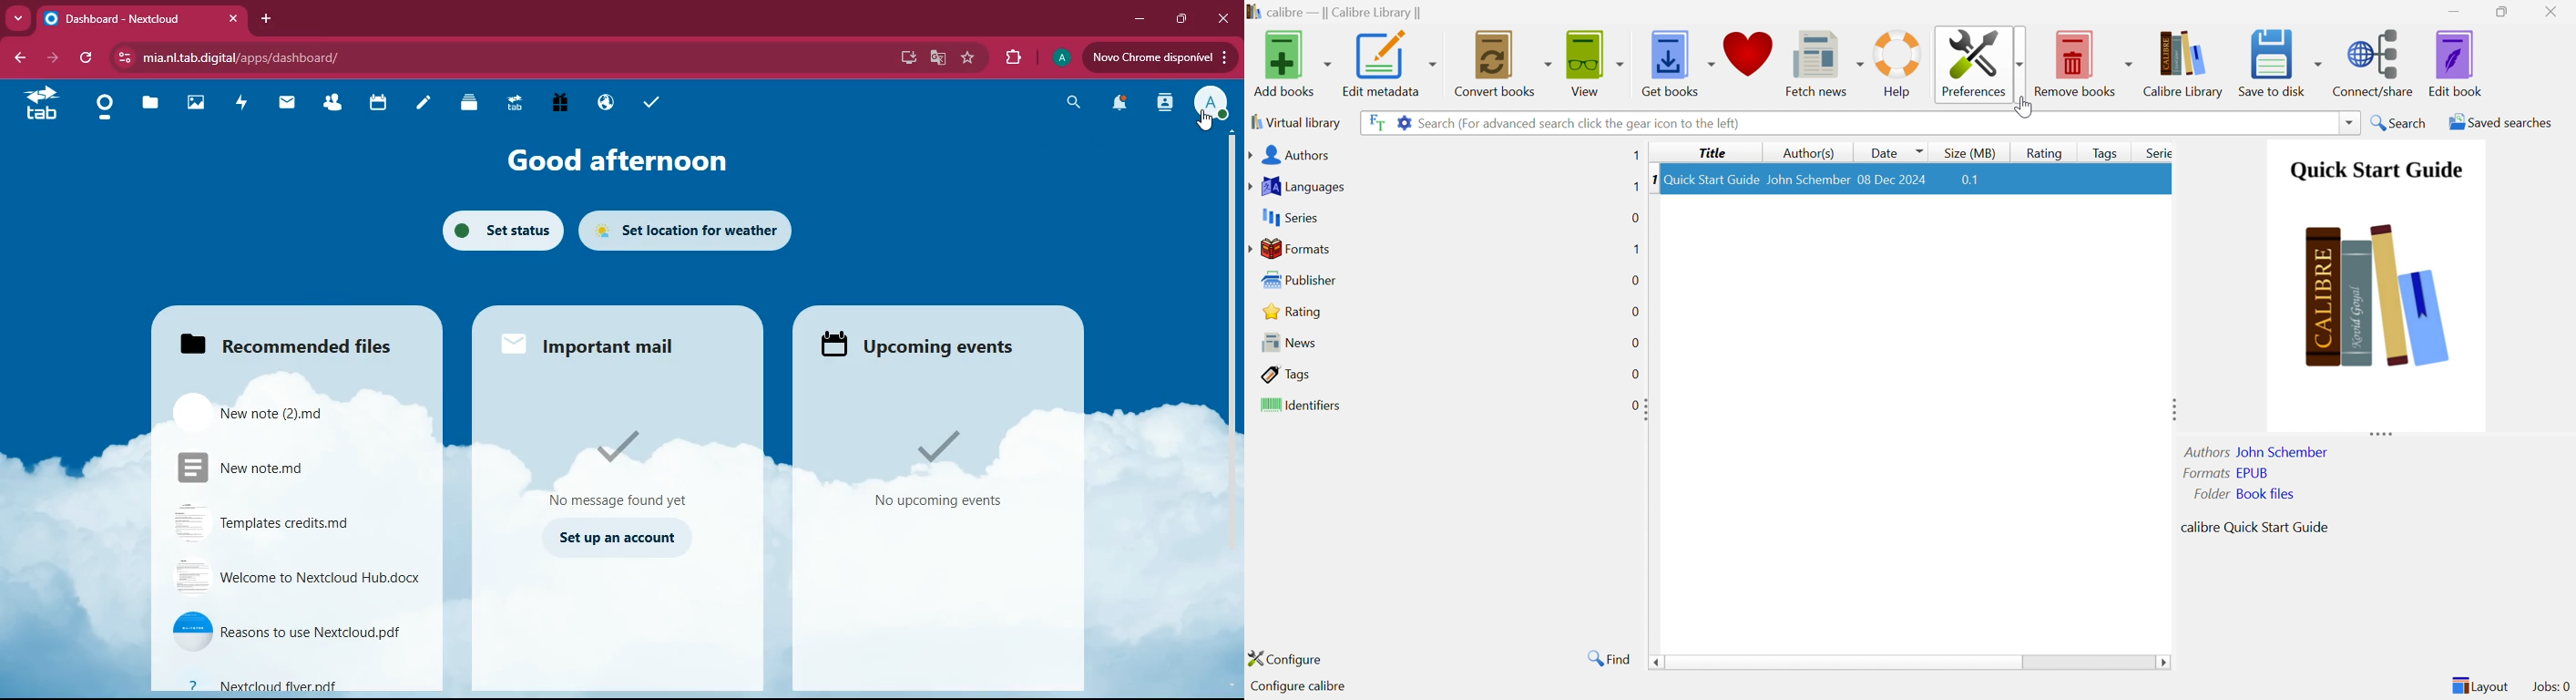 The image size is (2576, 700). I want to click on public, so click(602, 101).